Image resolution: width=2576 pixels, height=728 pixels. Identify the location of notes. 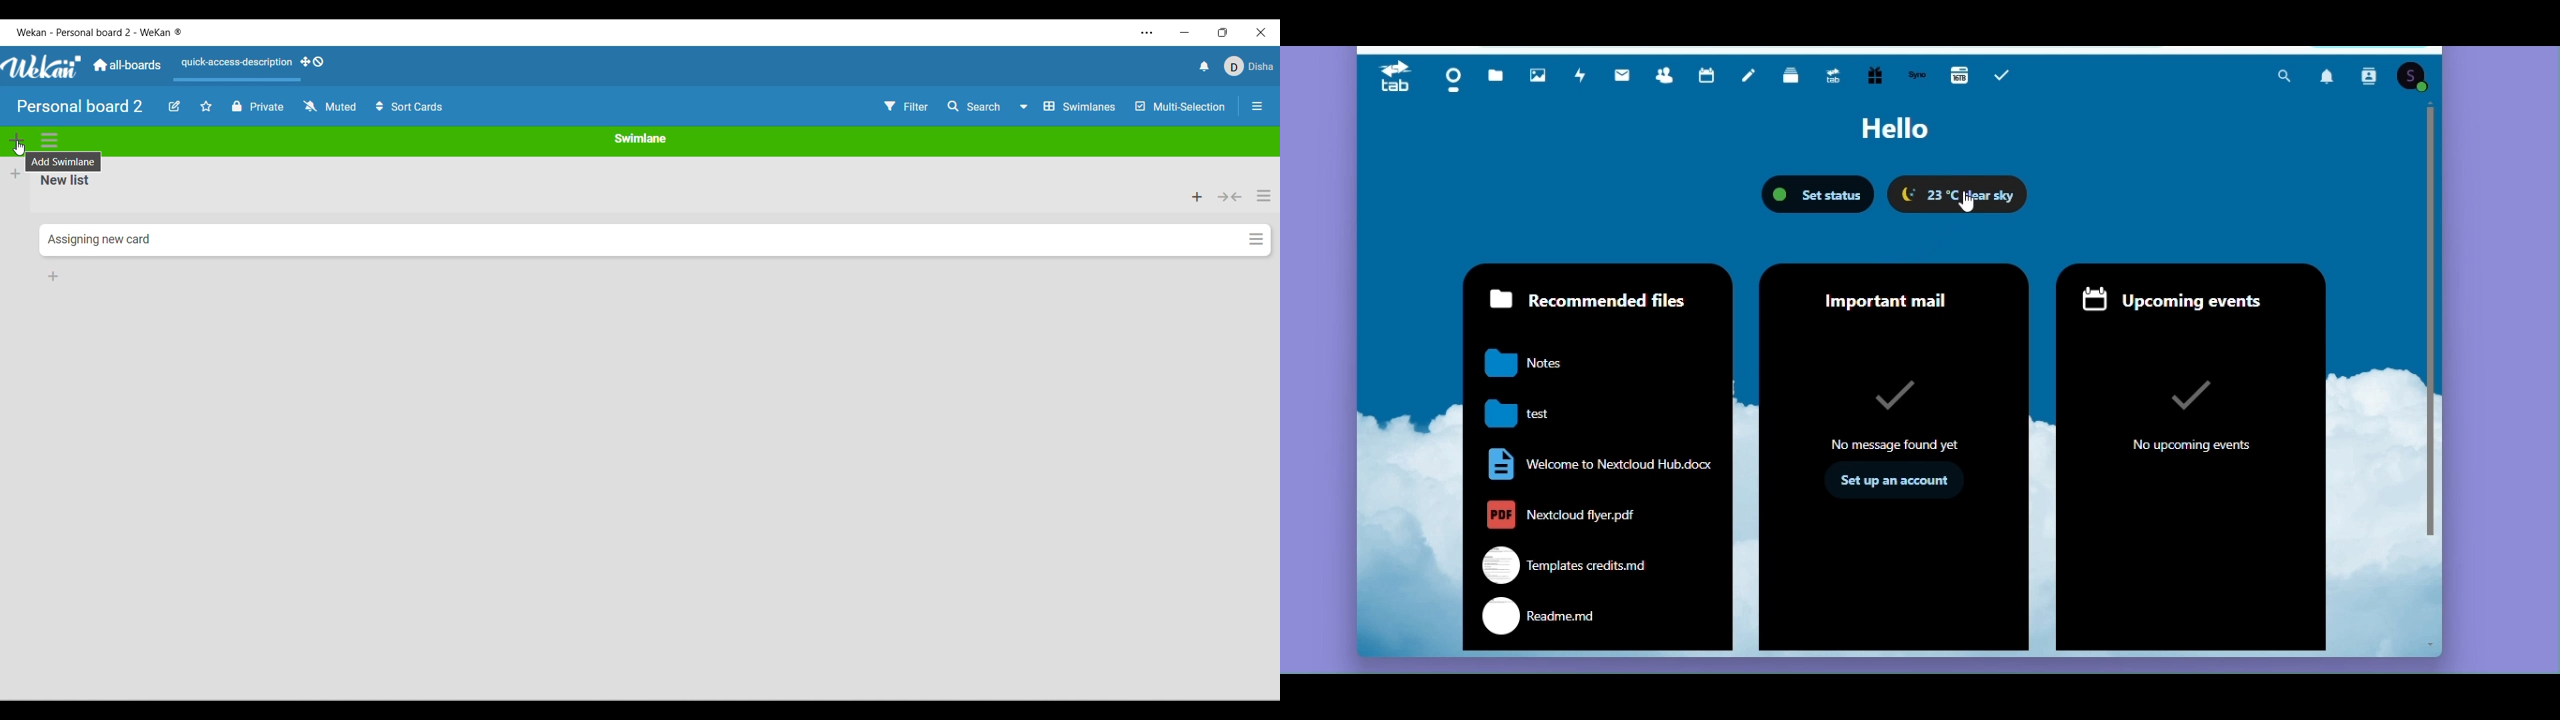
(1520, 362).